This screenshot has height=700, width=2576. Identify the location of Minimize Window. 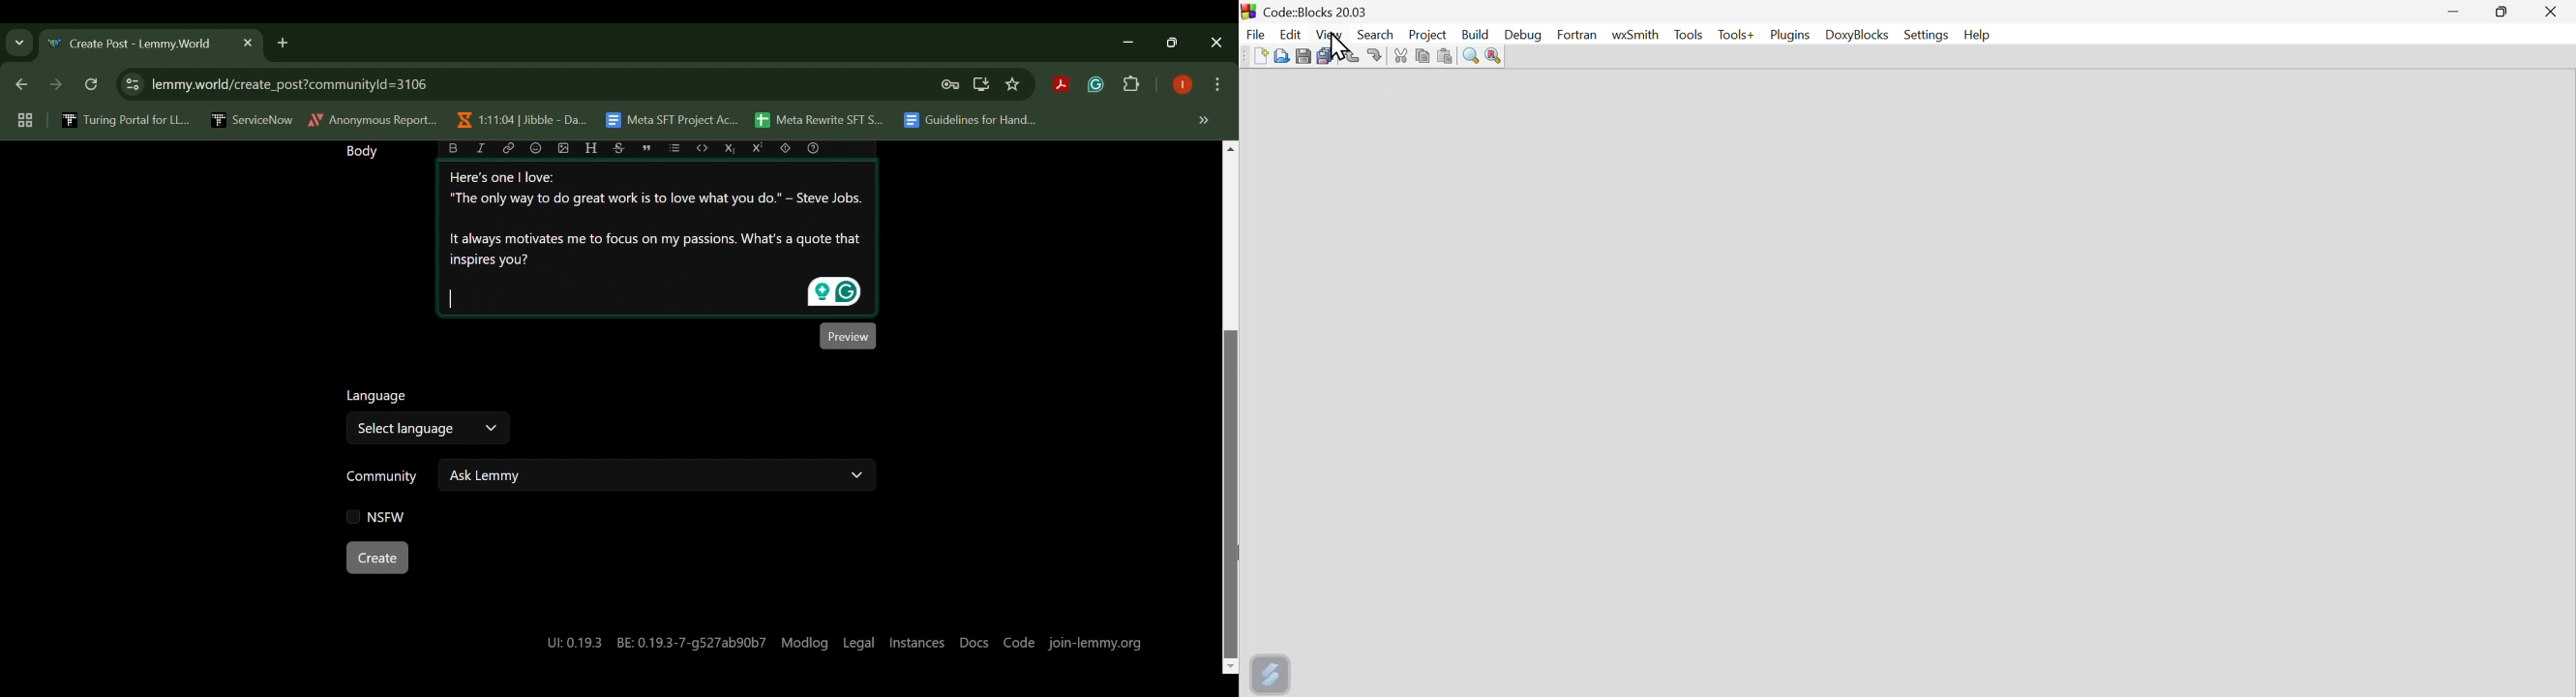
(1175, 42).